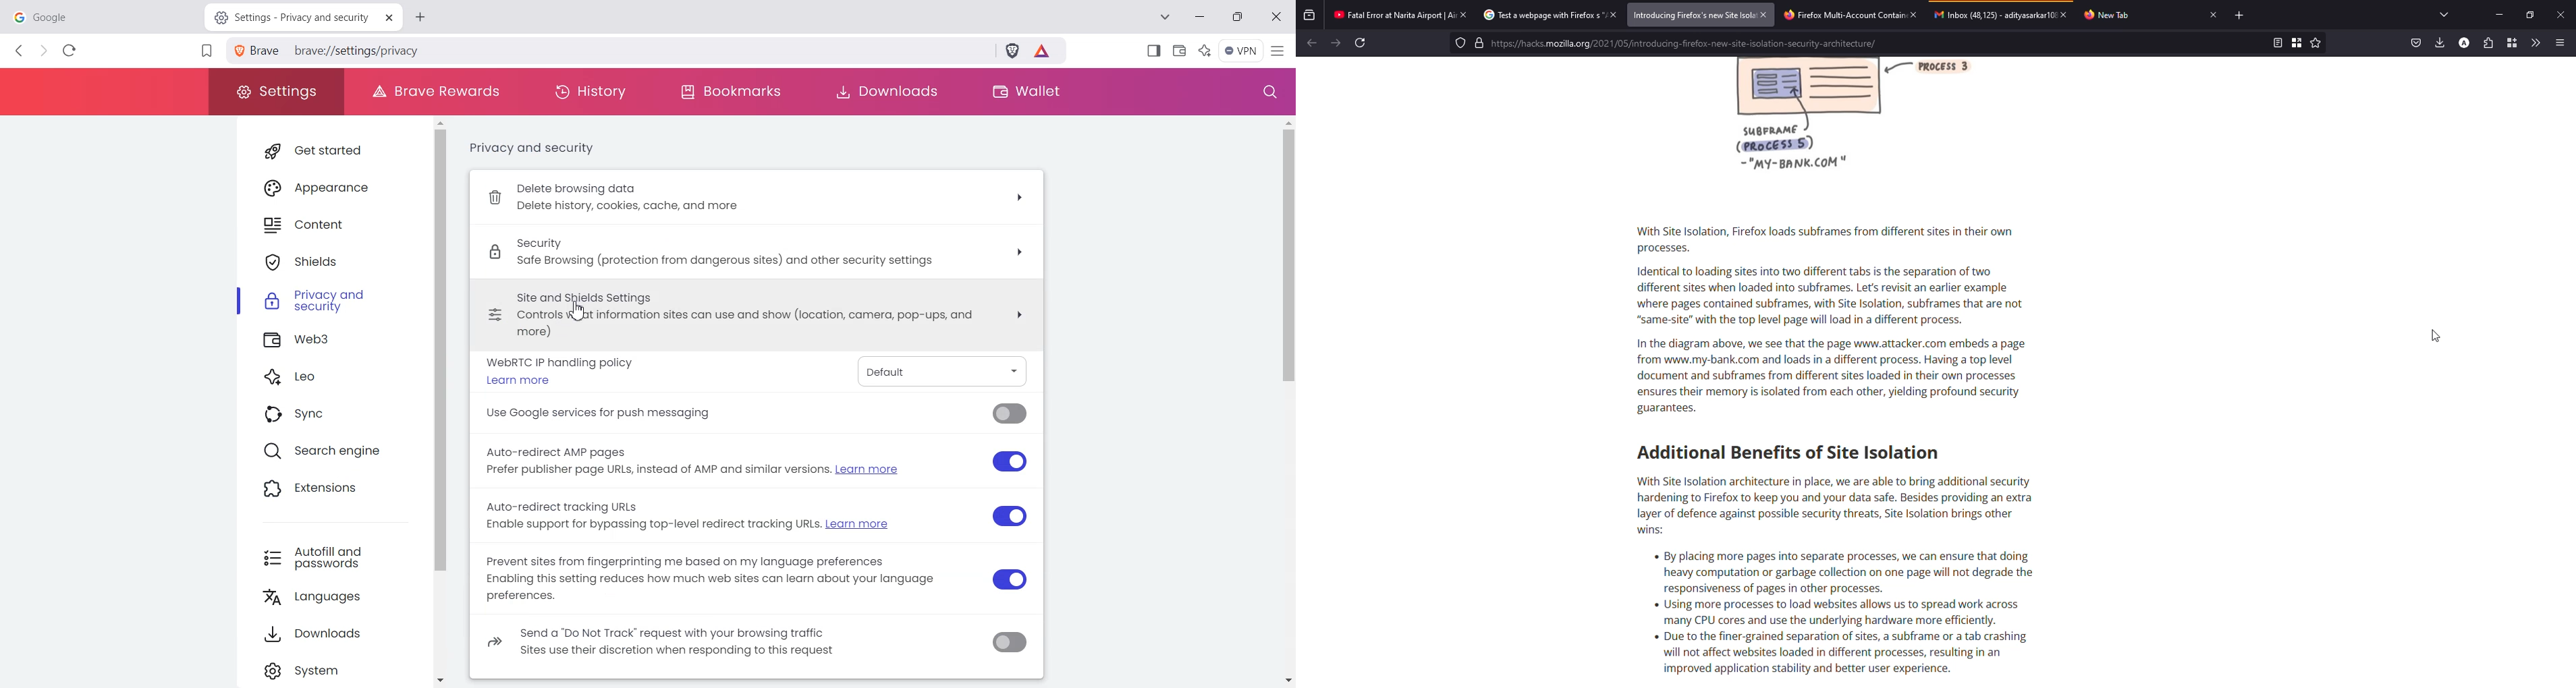 The image size is (2576, 700). I want to click on close, so click(1611, 15).